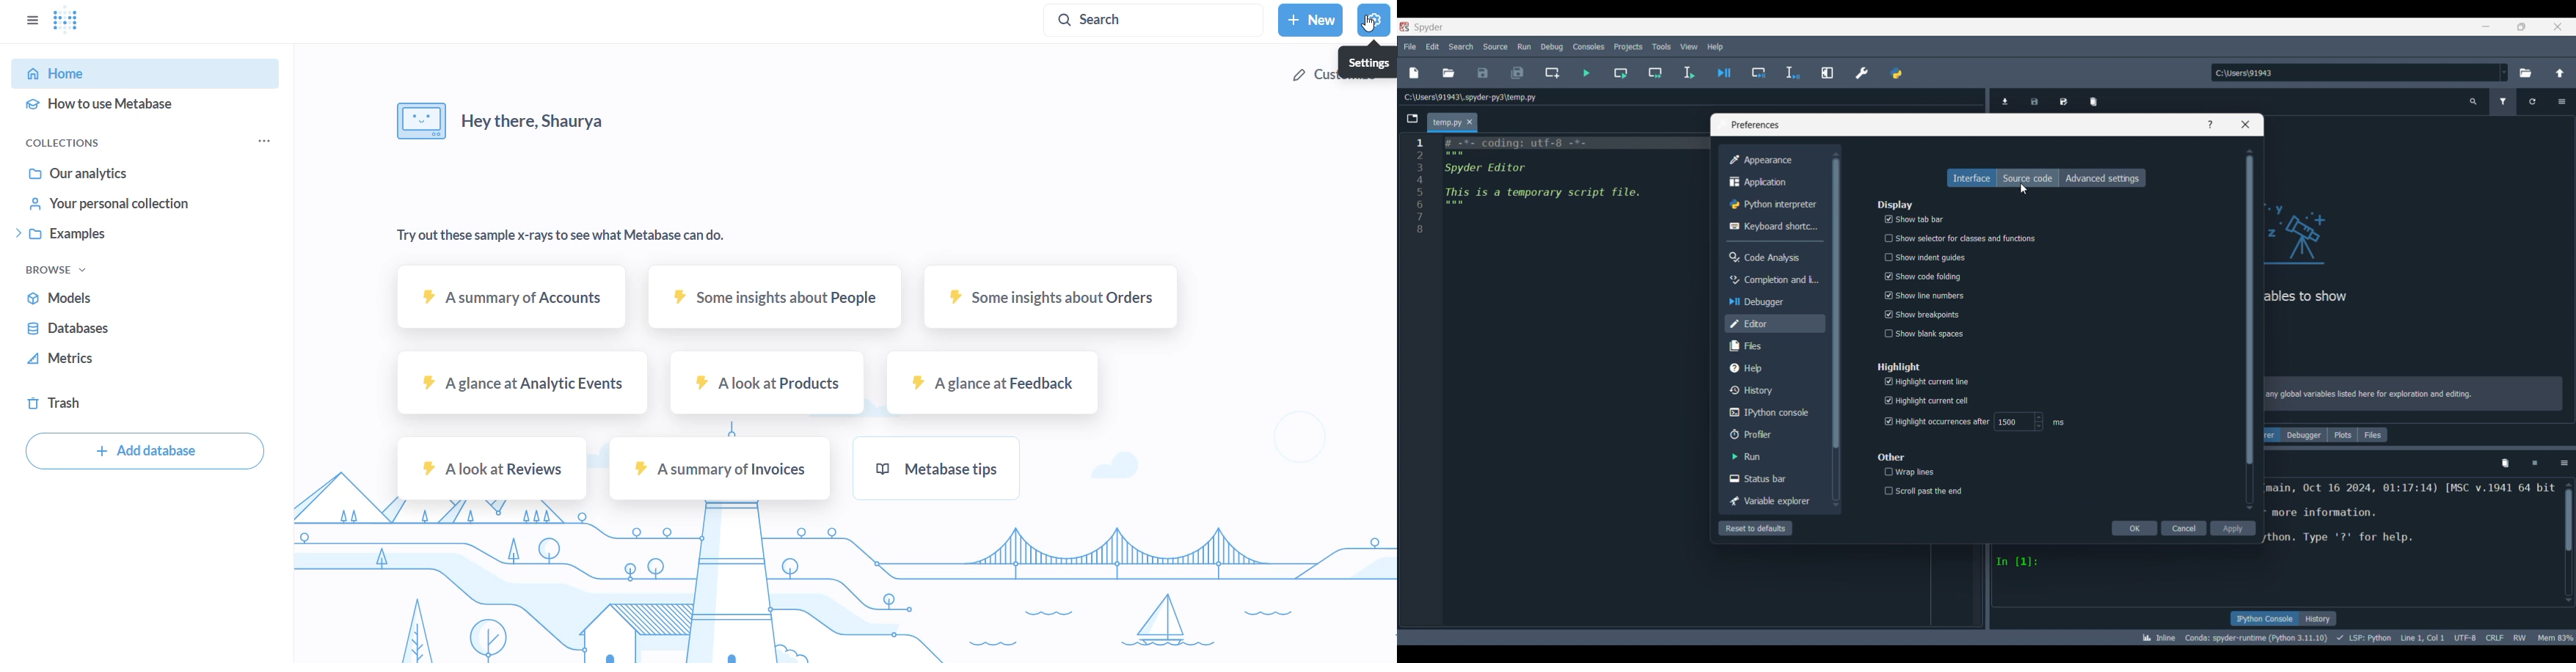 The image size is (2576, 672). Describe the element at coordinates (1773, 456) in the screenshot. I see `Run` at that location.